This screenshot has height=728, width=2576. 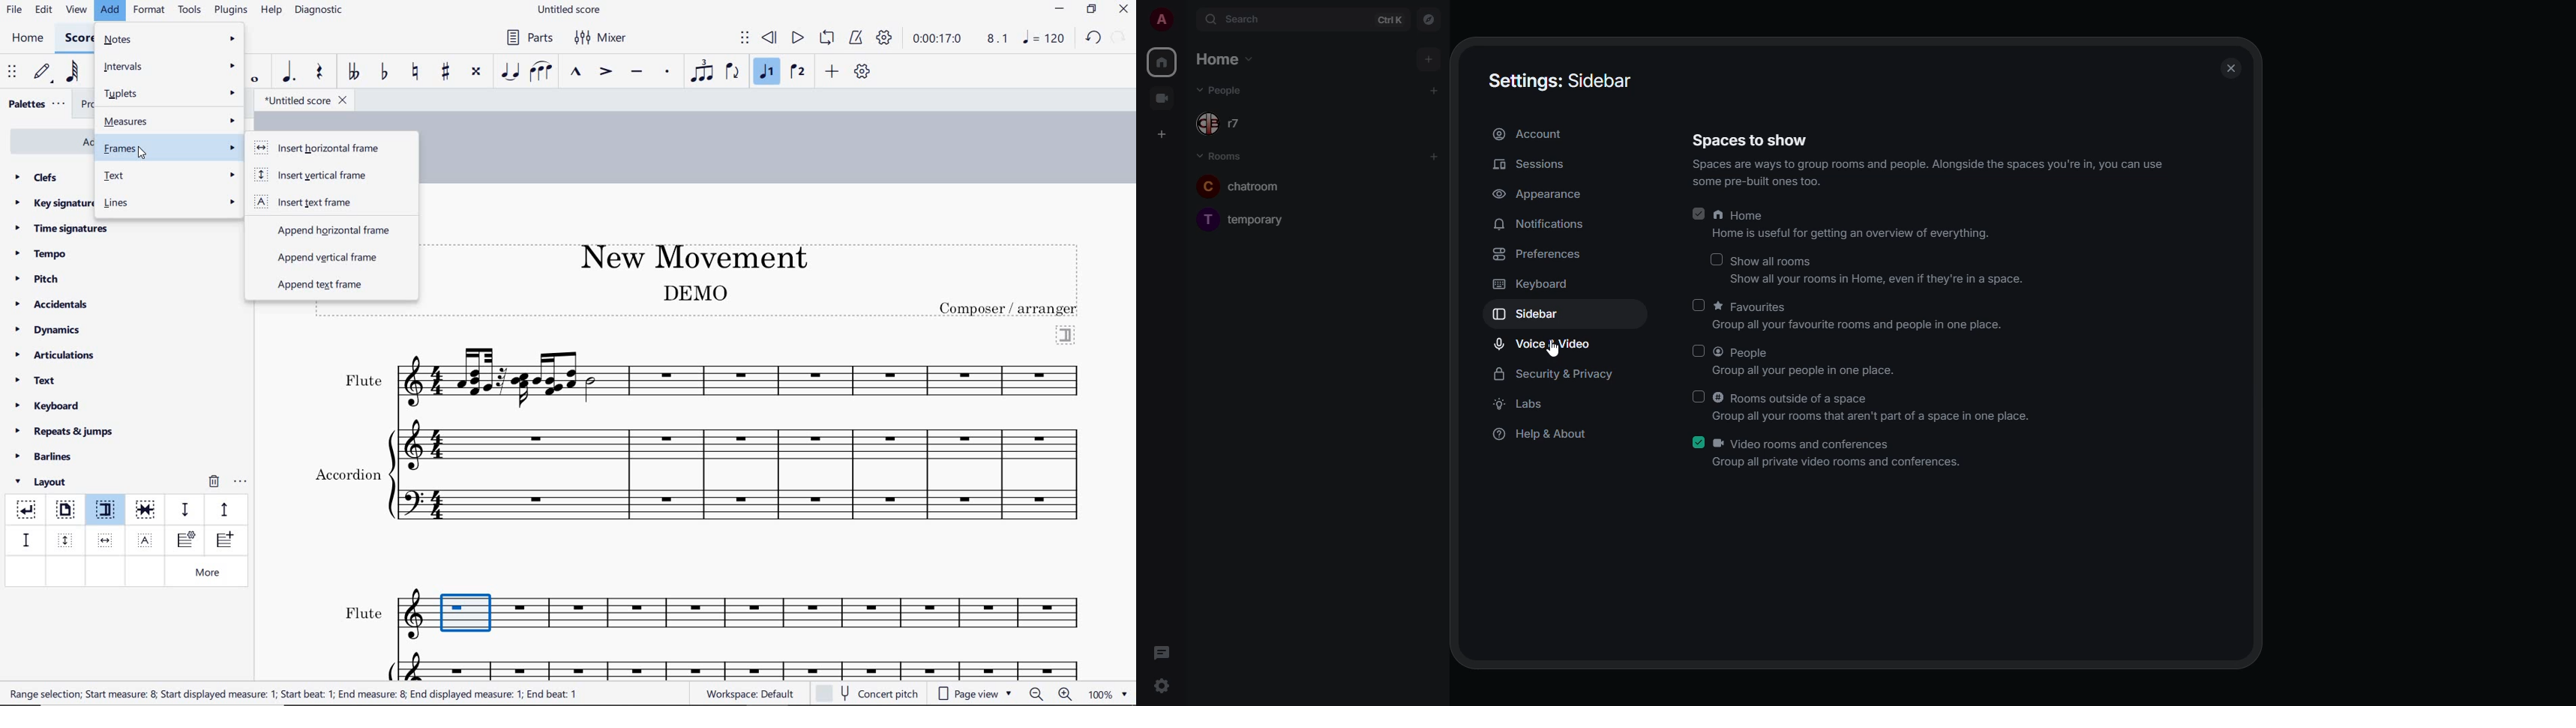 I want to click on append text frame, so click(x=319, y=286).